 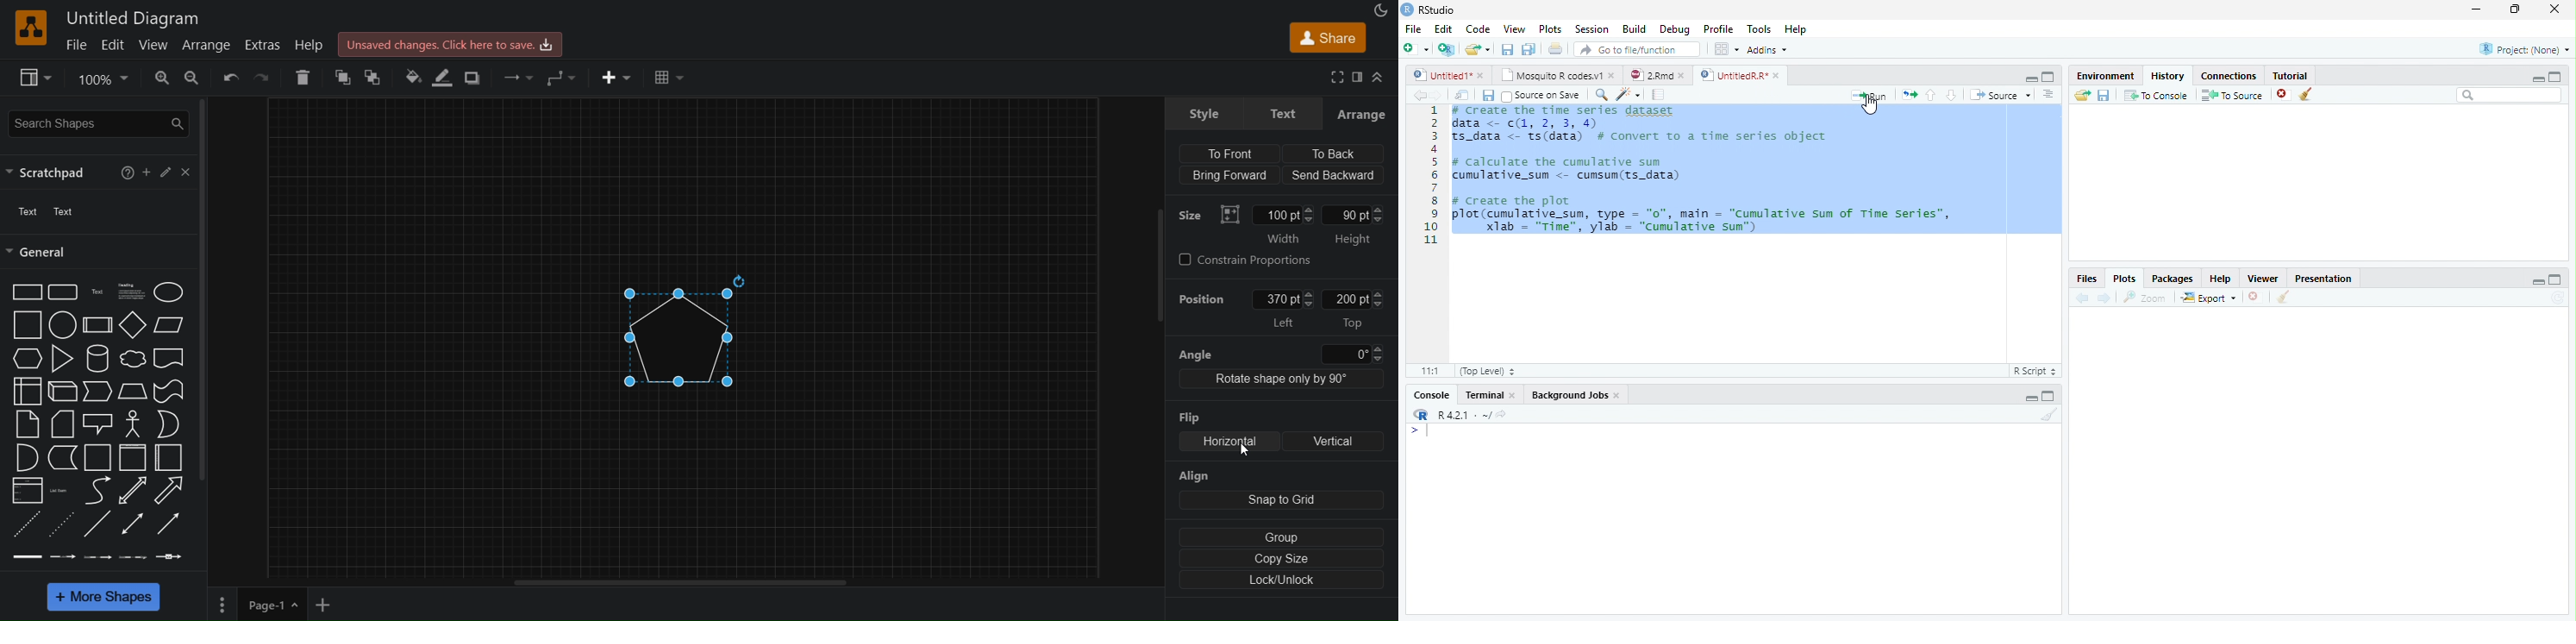 What do you see at coordinates (374, 77) in the screenshot?
I see `to back` at bounding box center [374, 77].